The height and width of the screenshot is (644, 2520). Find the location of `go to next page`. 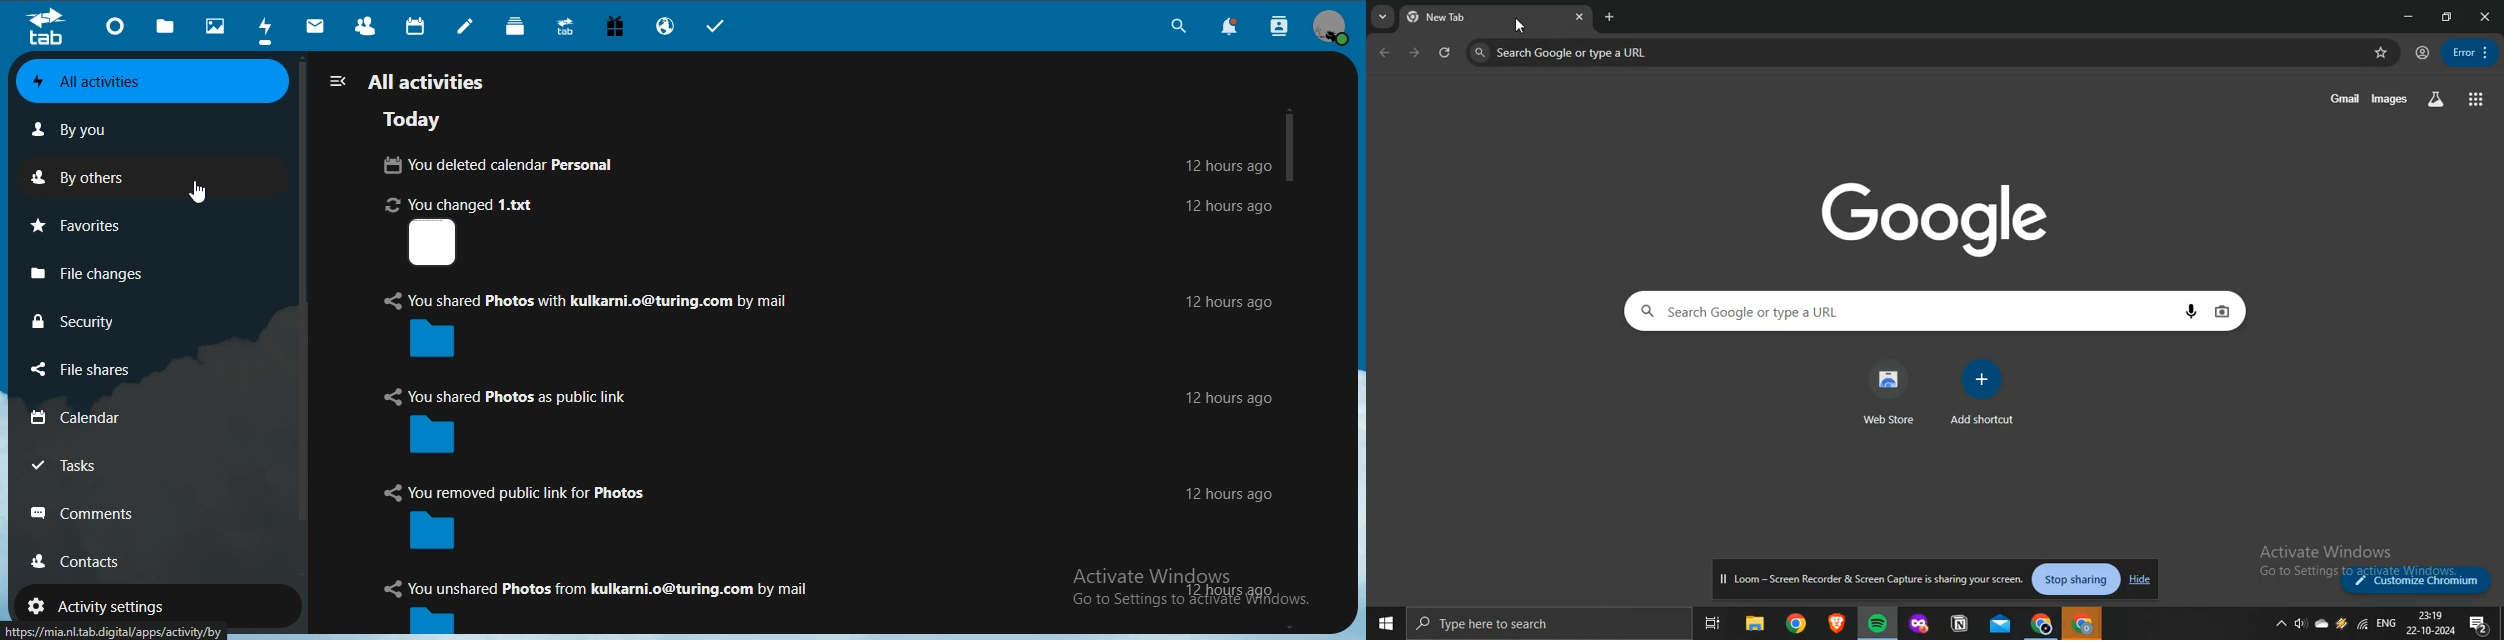

go to next page is located at coordinates (1415, 52).